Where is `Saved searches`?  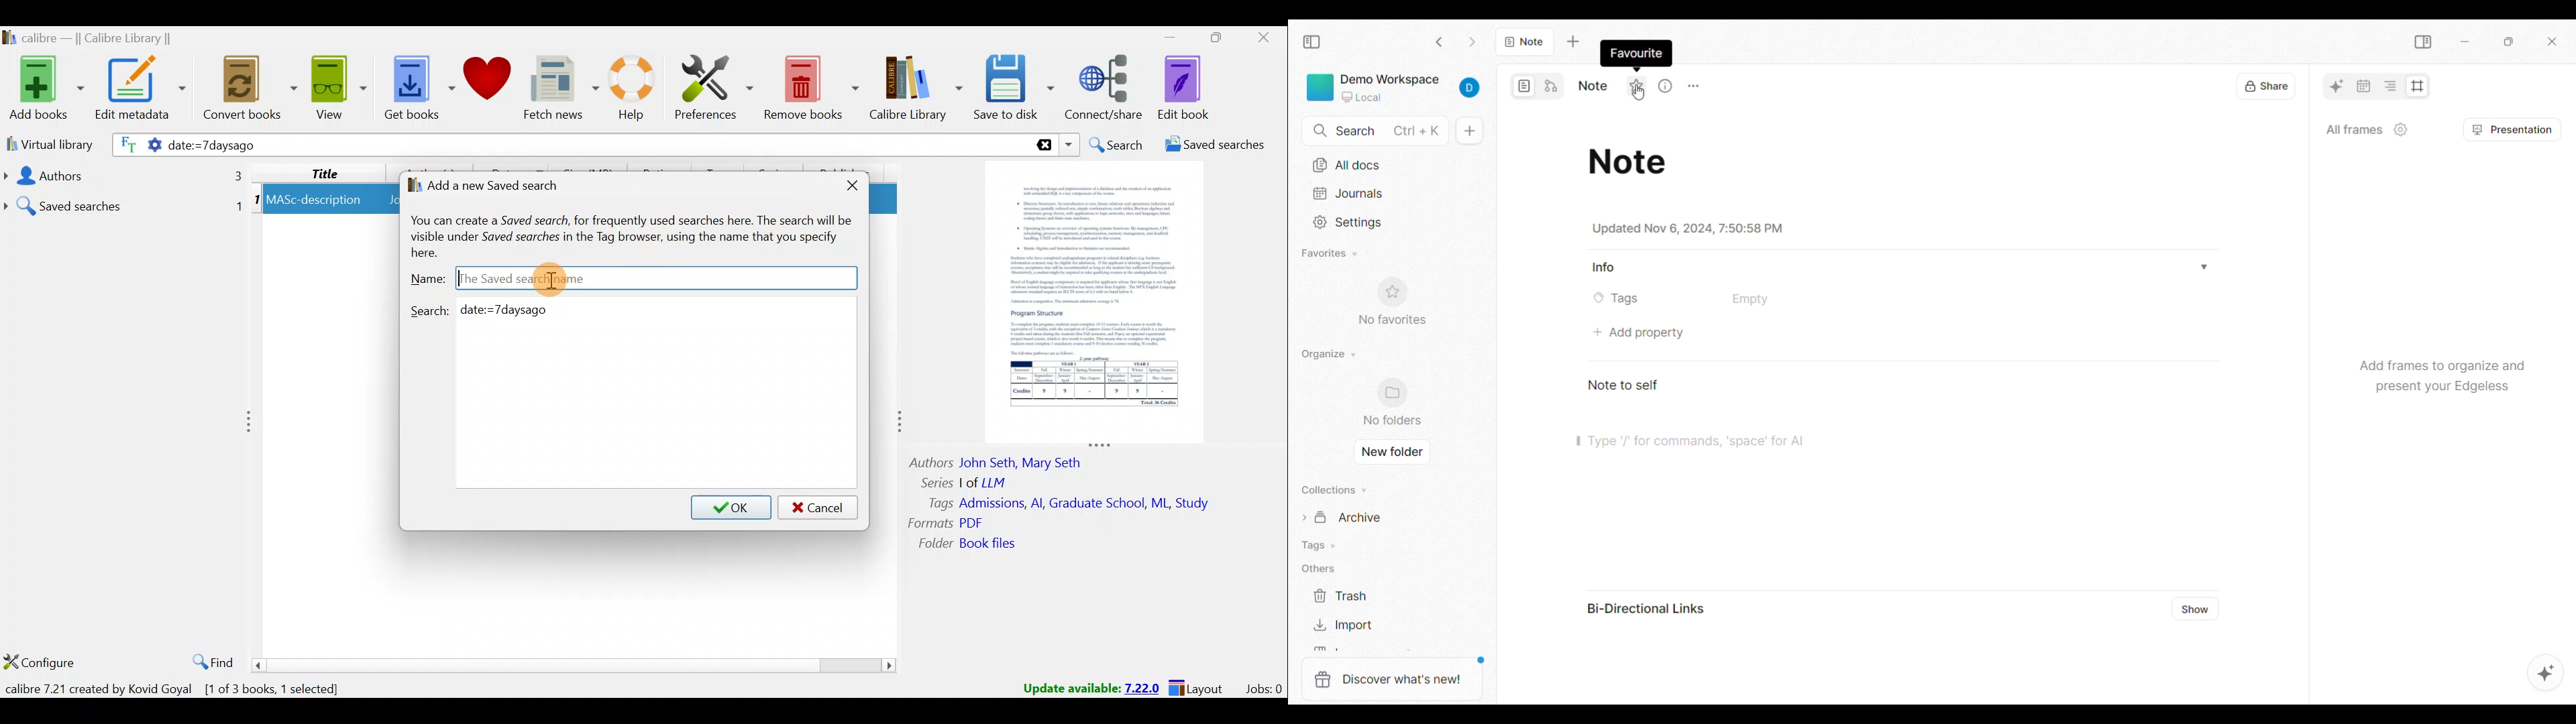 Saved searches is located at coordinates (1211, 145).